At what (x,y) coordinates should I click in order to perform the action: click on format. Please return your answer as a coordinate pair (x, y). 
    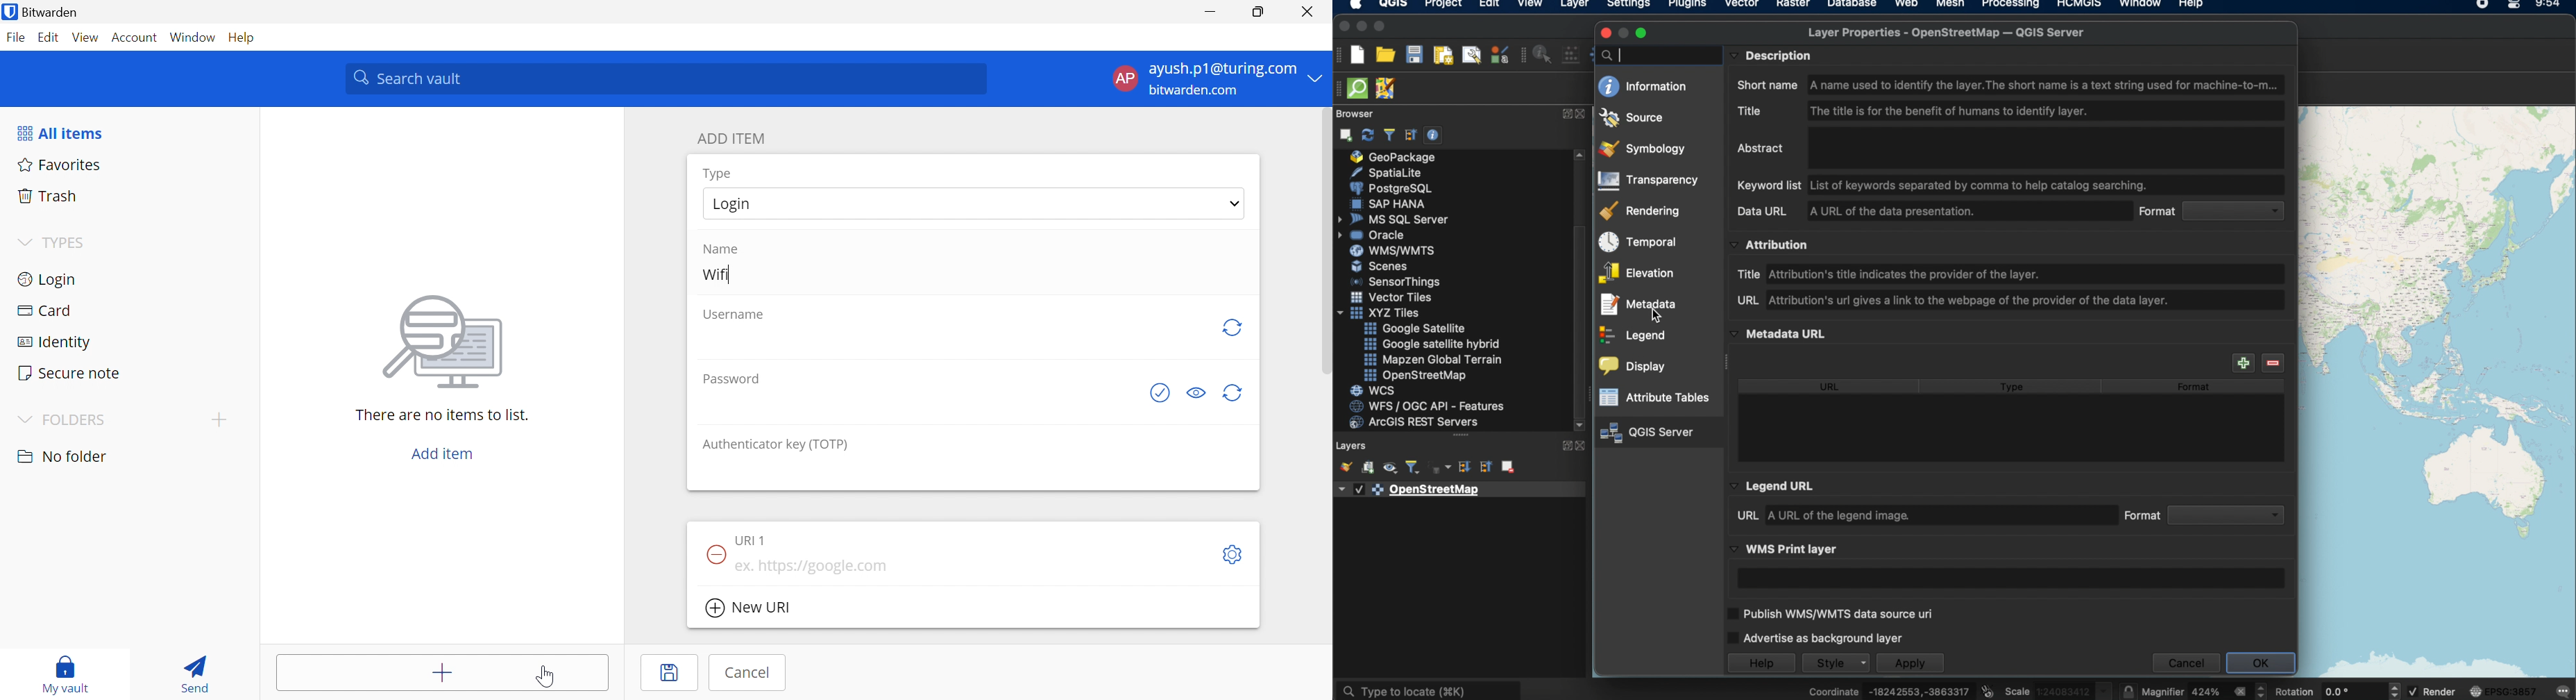
    Looking at the image, I should click on (2195, 387).